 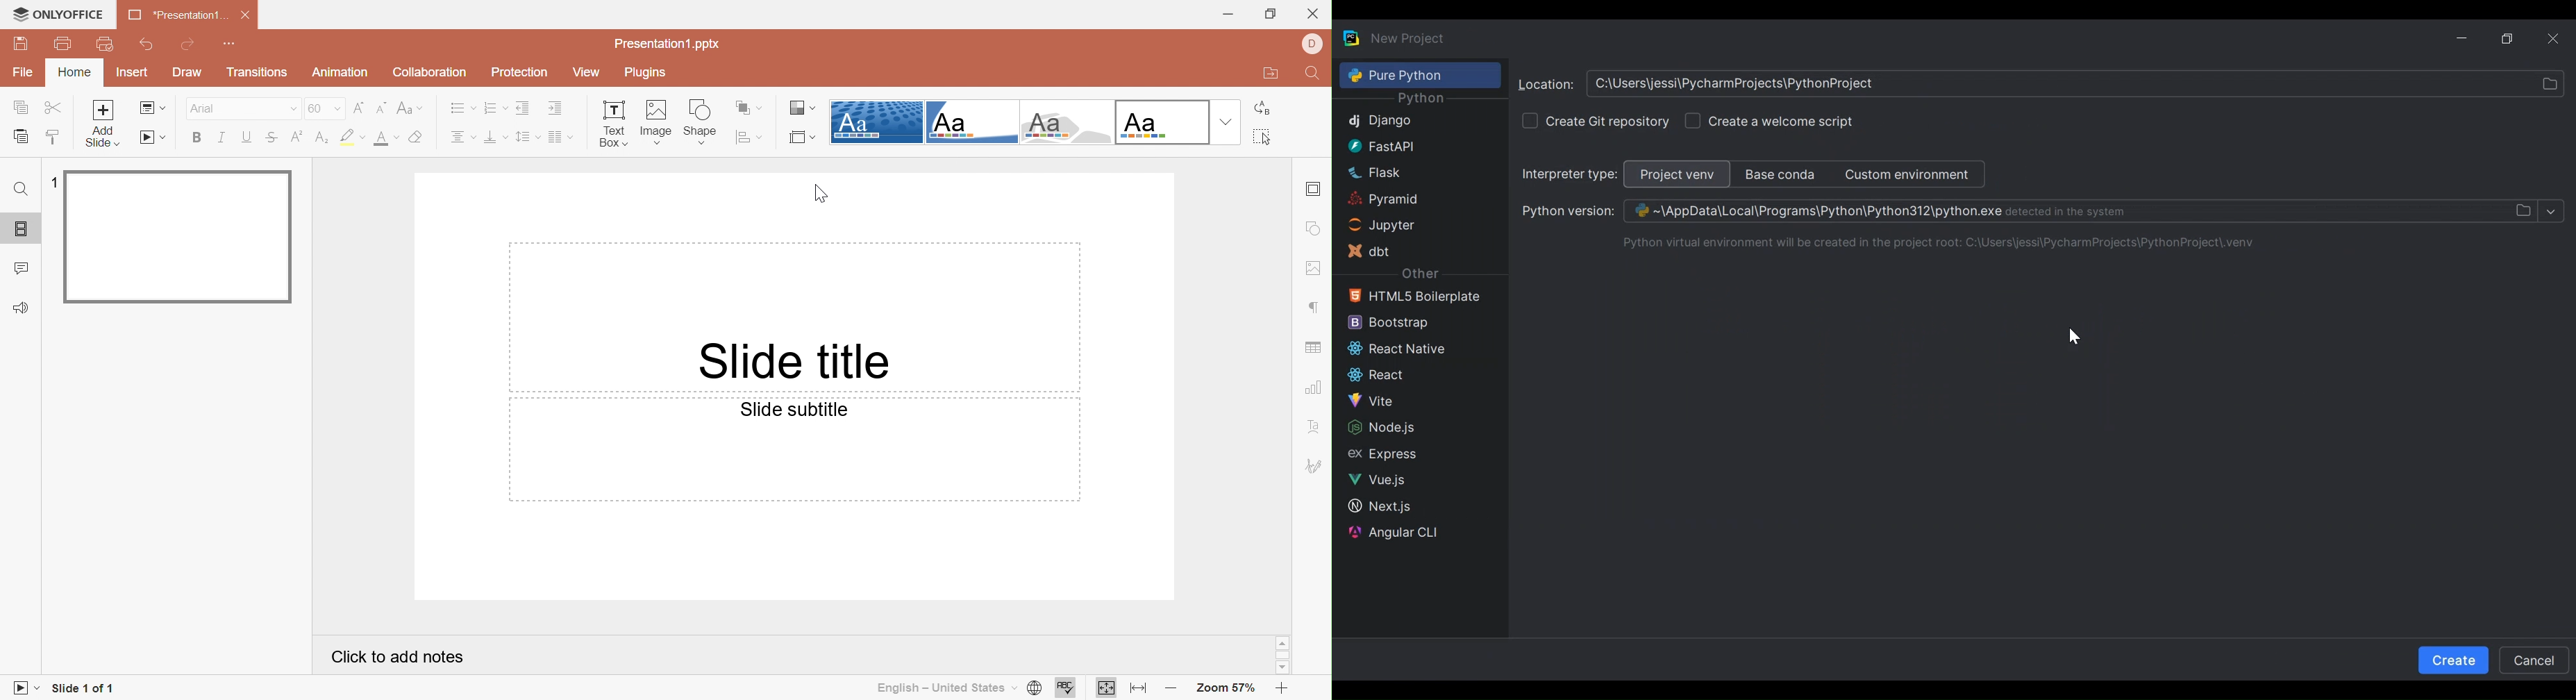 What do you see at coordinates (1037, 688) in the screenshot?
I see `Set document language` at bounding box center [1037, 688].